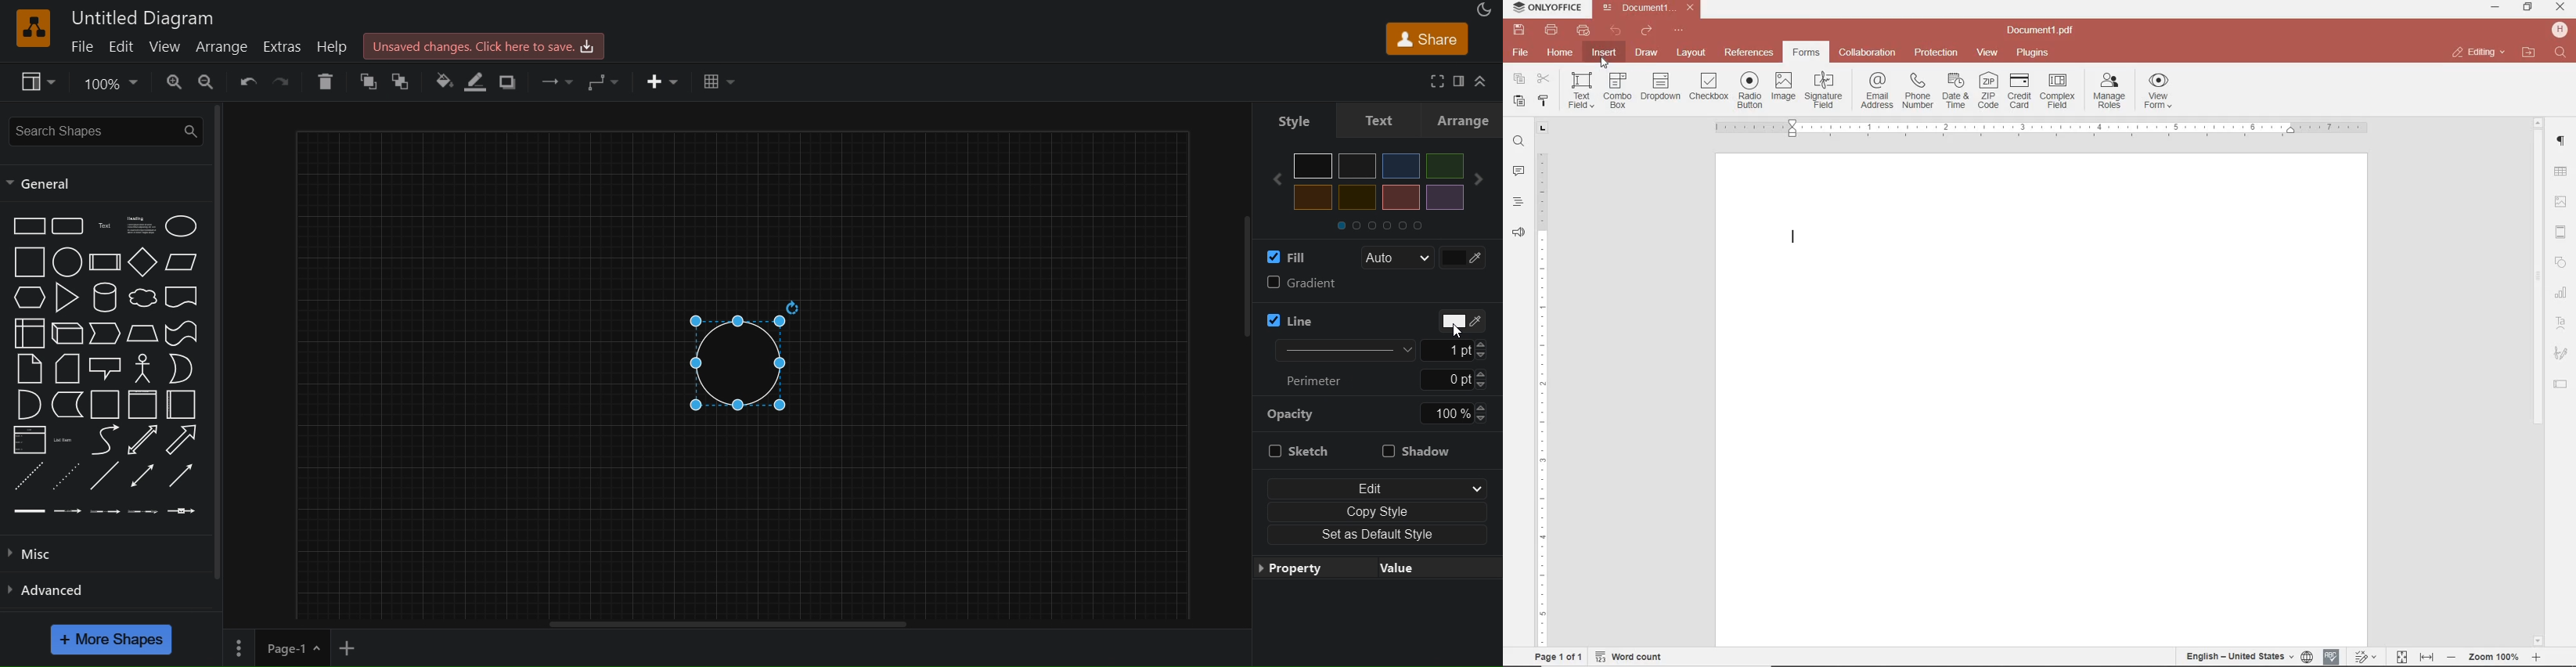 This screenshot has width=2576, height=672. What do you see at coordinates (2562, 53) in the screenshot?
I see `find` at bounding box center [2562, 53].